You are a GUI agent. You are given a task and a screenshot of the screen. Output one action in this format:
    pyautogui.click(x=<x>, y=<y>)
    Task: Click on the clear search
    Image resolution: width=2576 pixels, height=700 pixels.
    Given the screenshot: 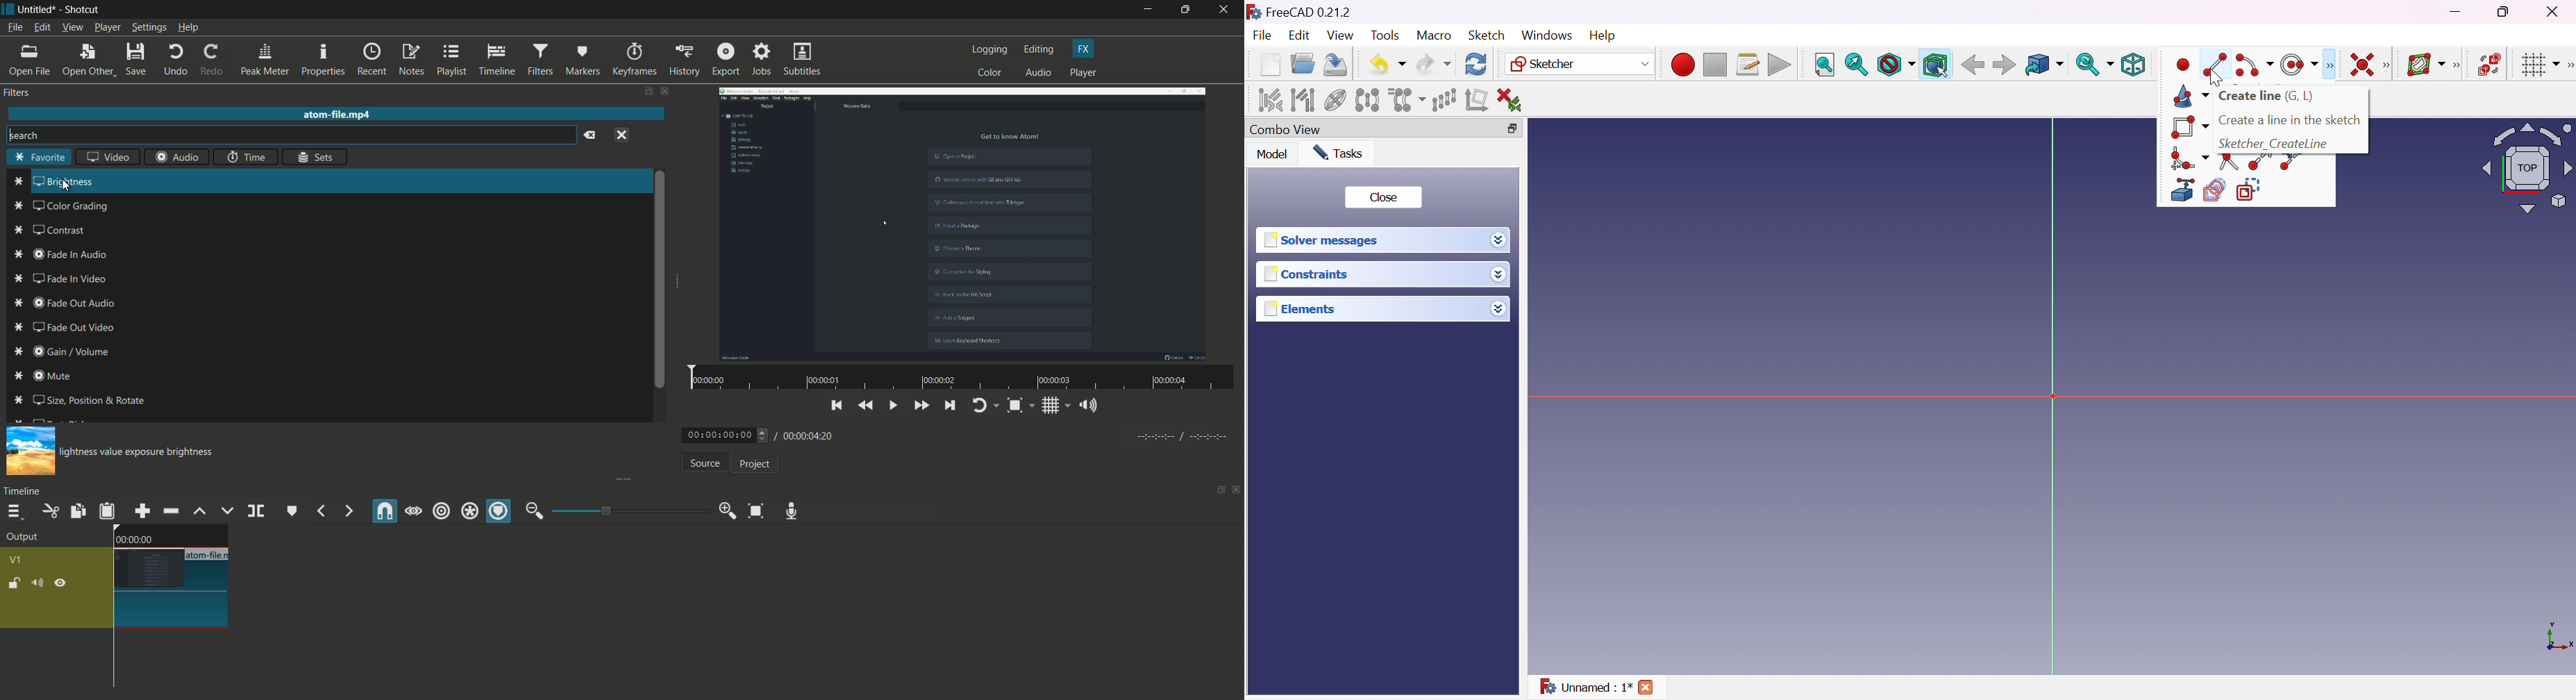 What is the action you would take?
    pyautogui.click(x=588, y=135)
    